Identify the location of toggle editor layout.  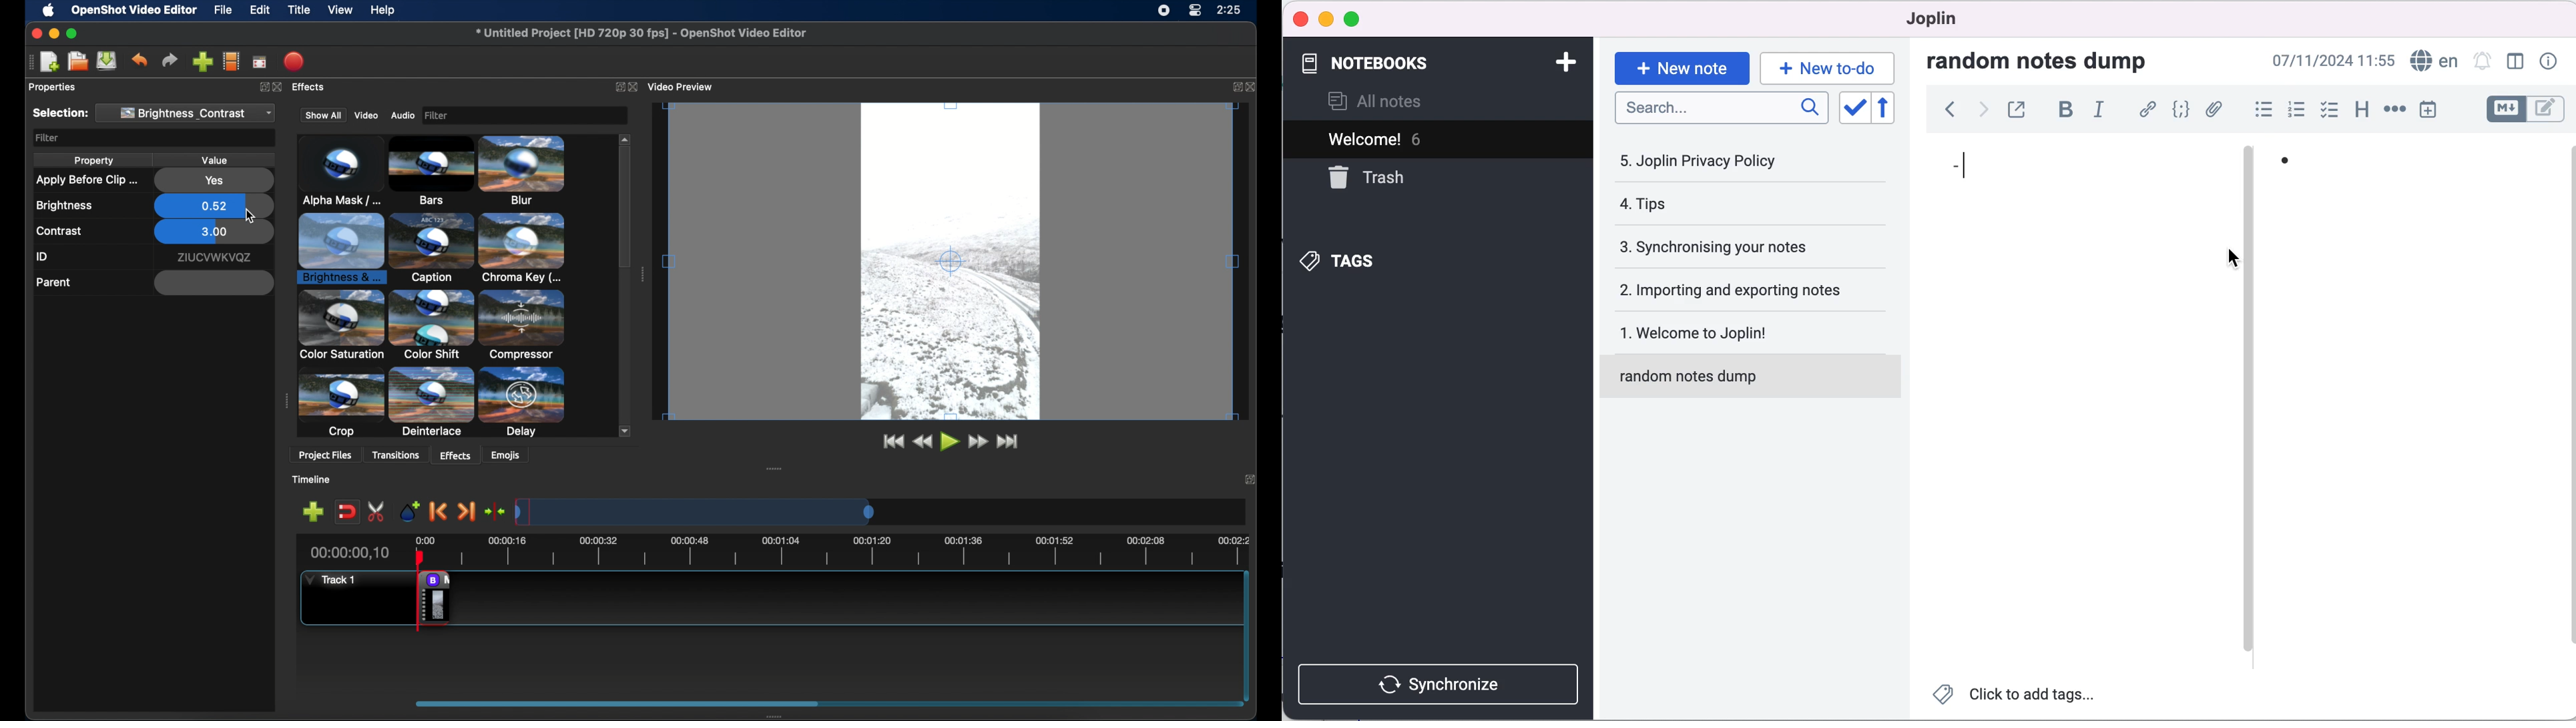
(2516, 62).